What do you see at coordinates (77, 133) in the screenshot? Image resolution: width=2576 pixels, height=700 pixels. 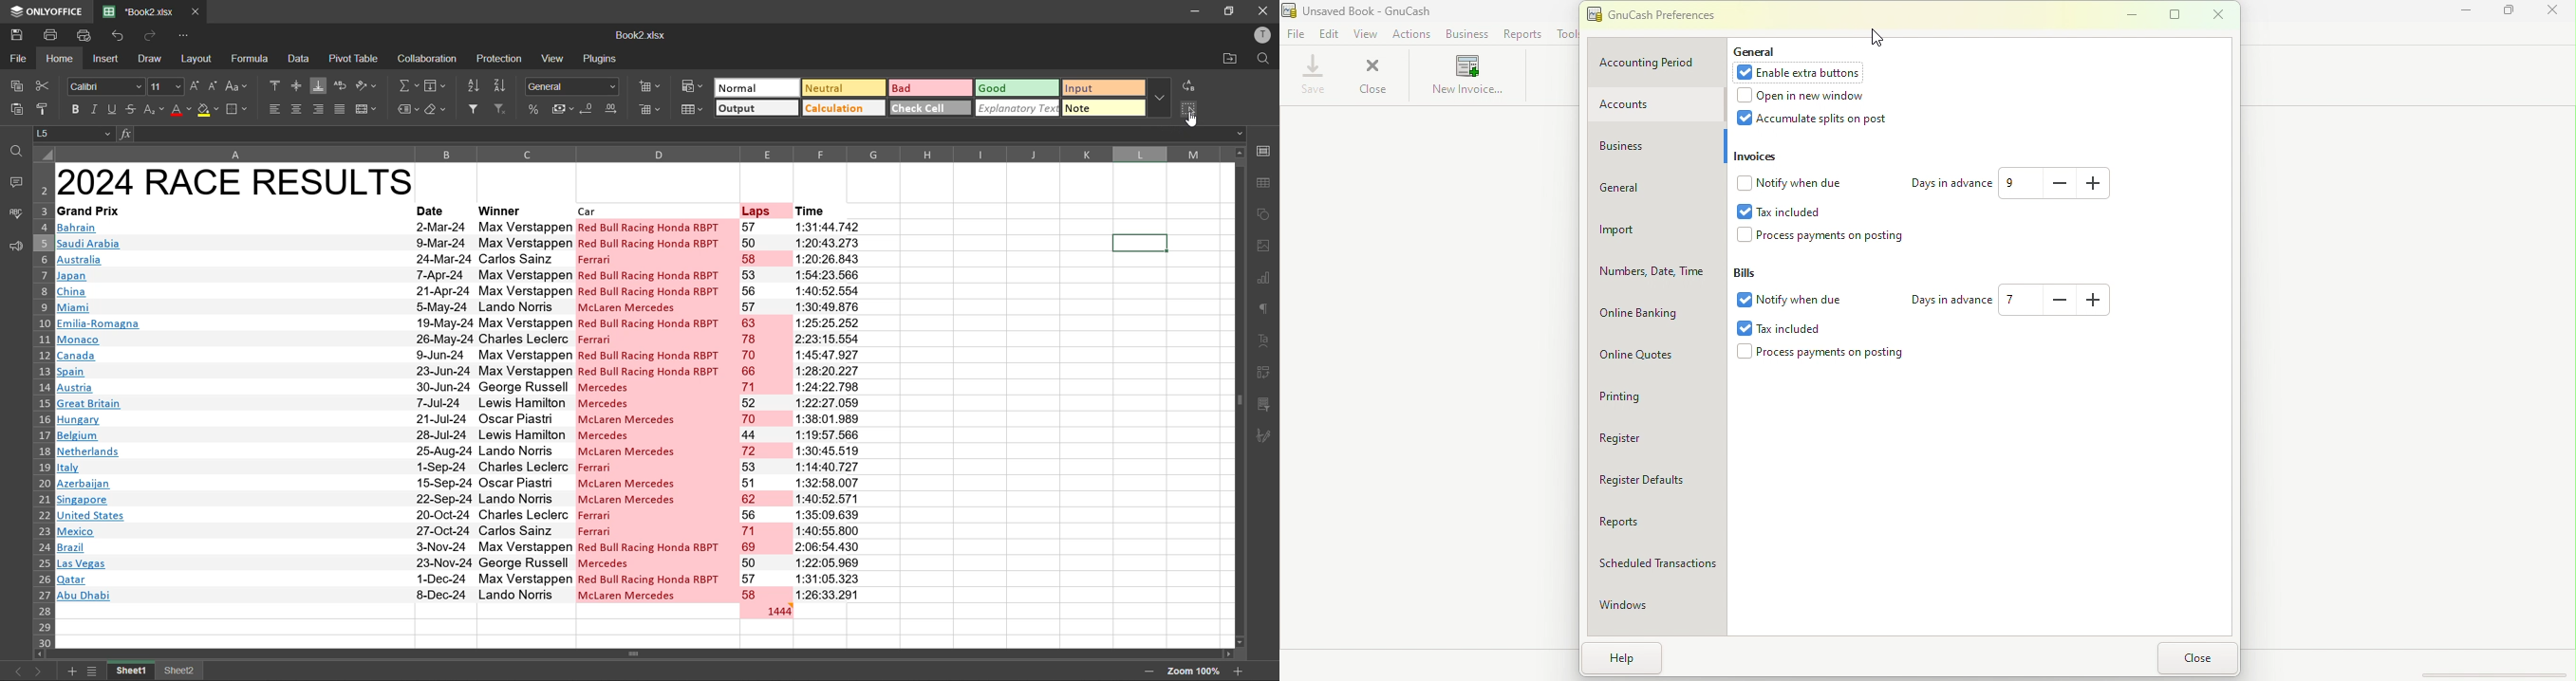 I see `cell address` at bounding box center [77, 133].